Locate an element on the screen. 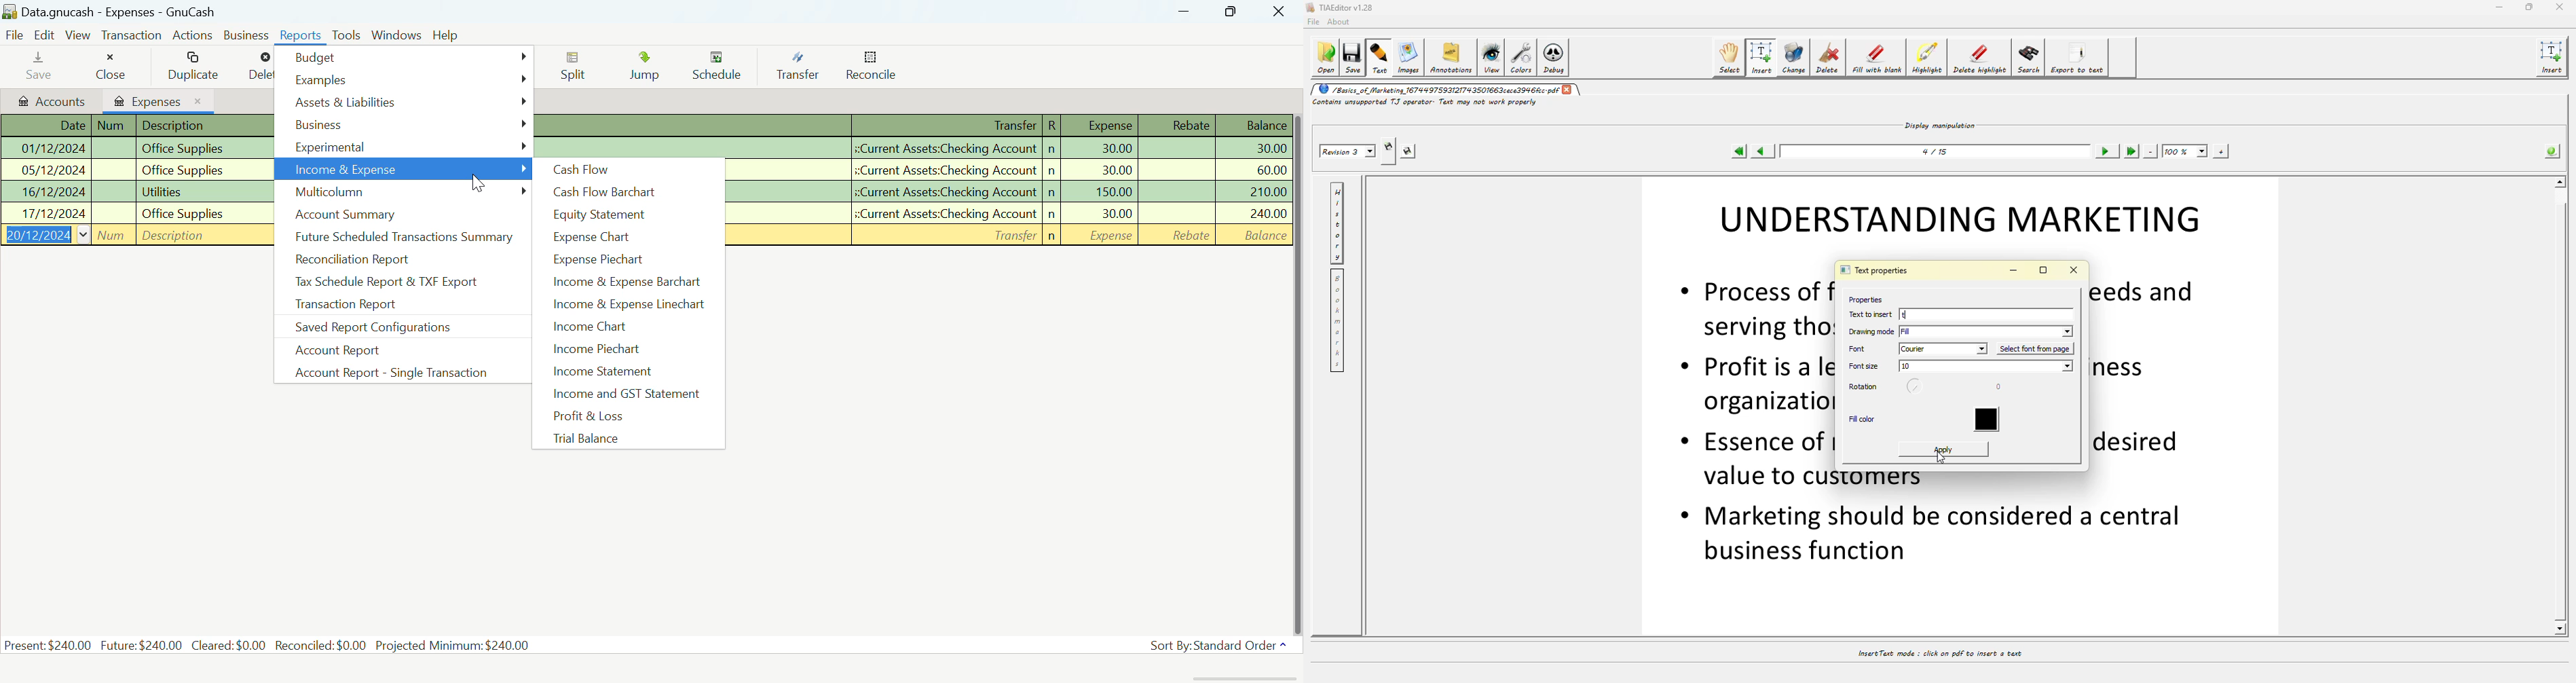  Income & Expense Barchart is located at coordinates (629, 284).